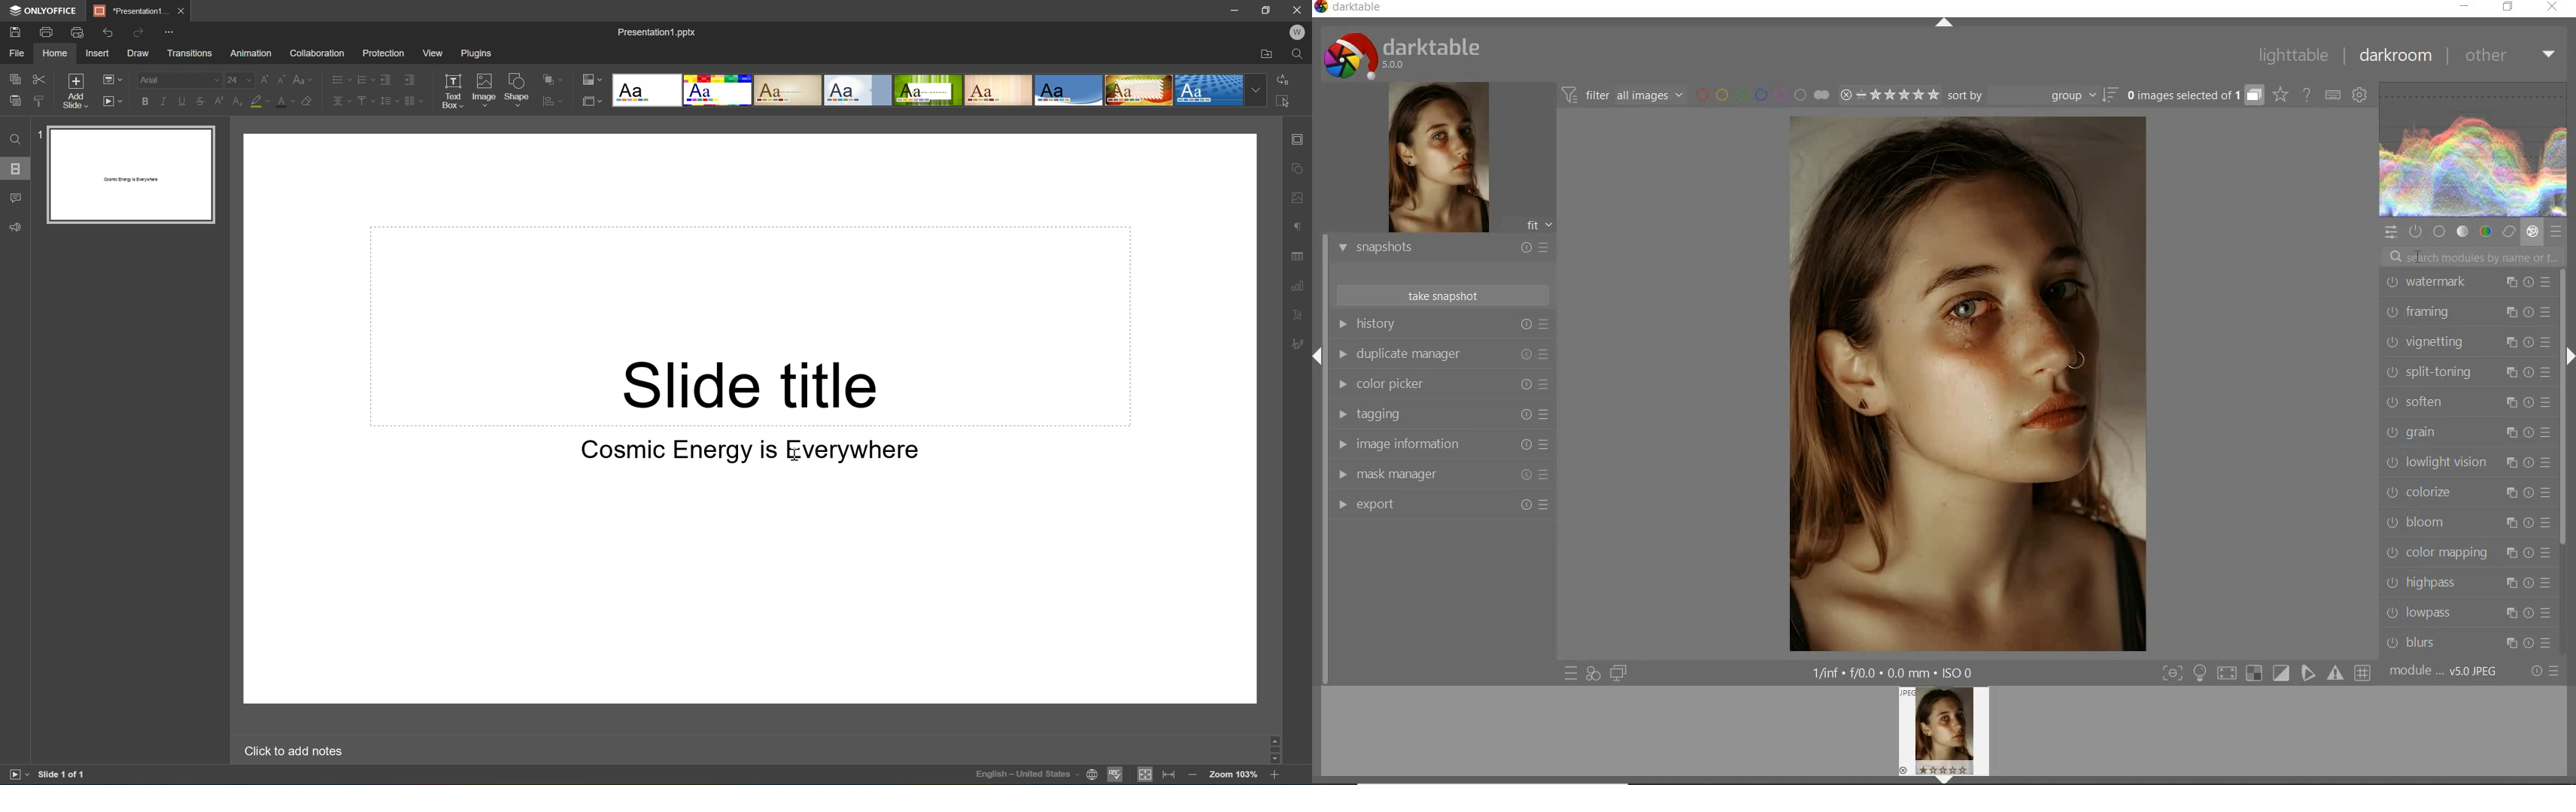  What do you see at coordinates (1441, 355) in the screenshot?
I see `duplicate manager` at bounding box center [1441, 355].